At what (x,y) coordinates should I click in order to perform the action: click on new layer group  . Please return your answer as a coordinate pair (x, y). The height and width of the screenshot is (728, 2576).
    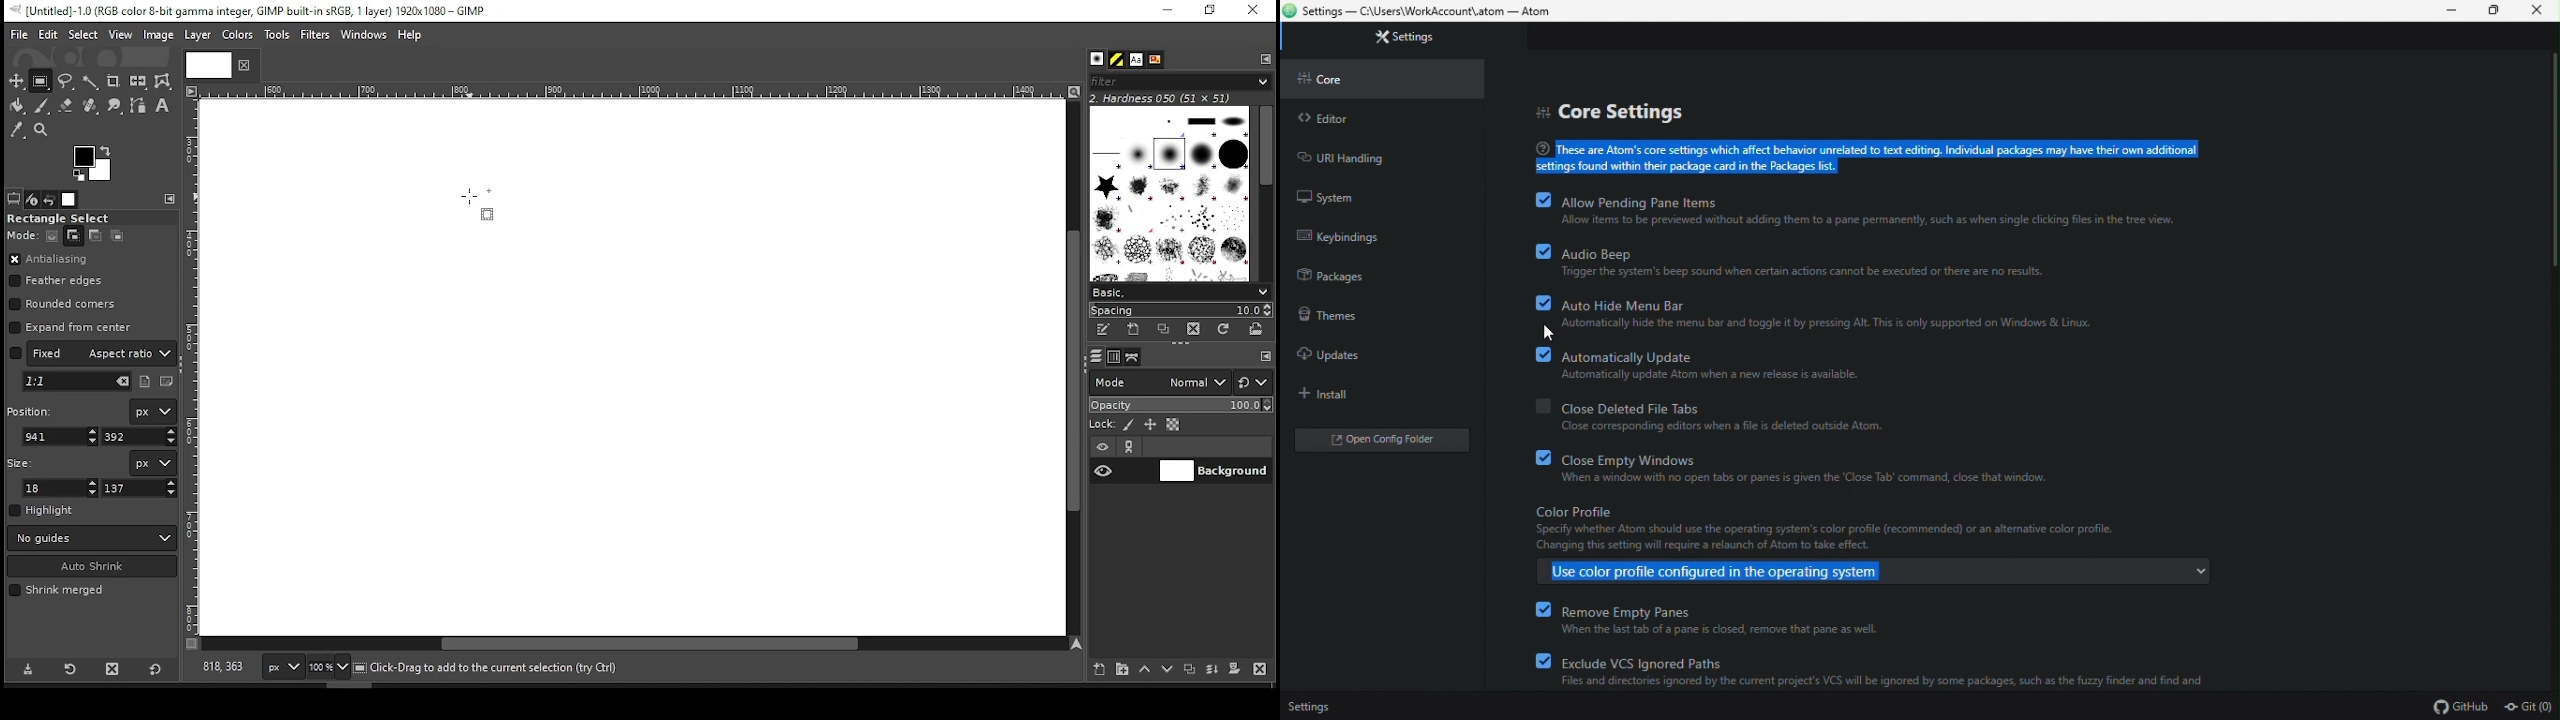
    Looking at the image, I should click on (1121, 669).